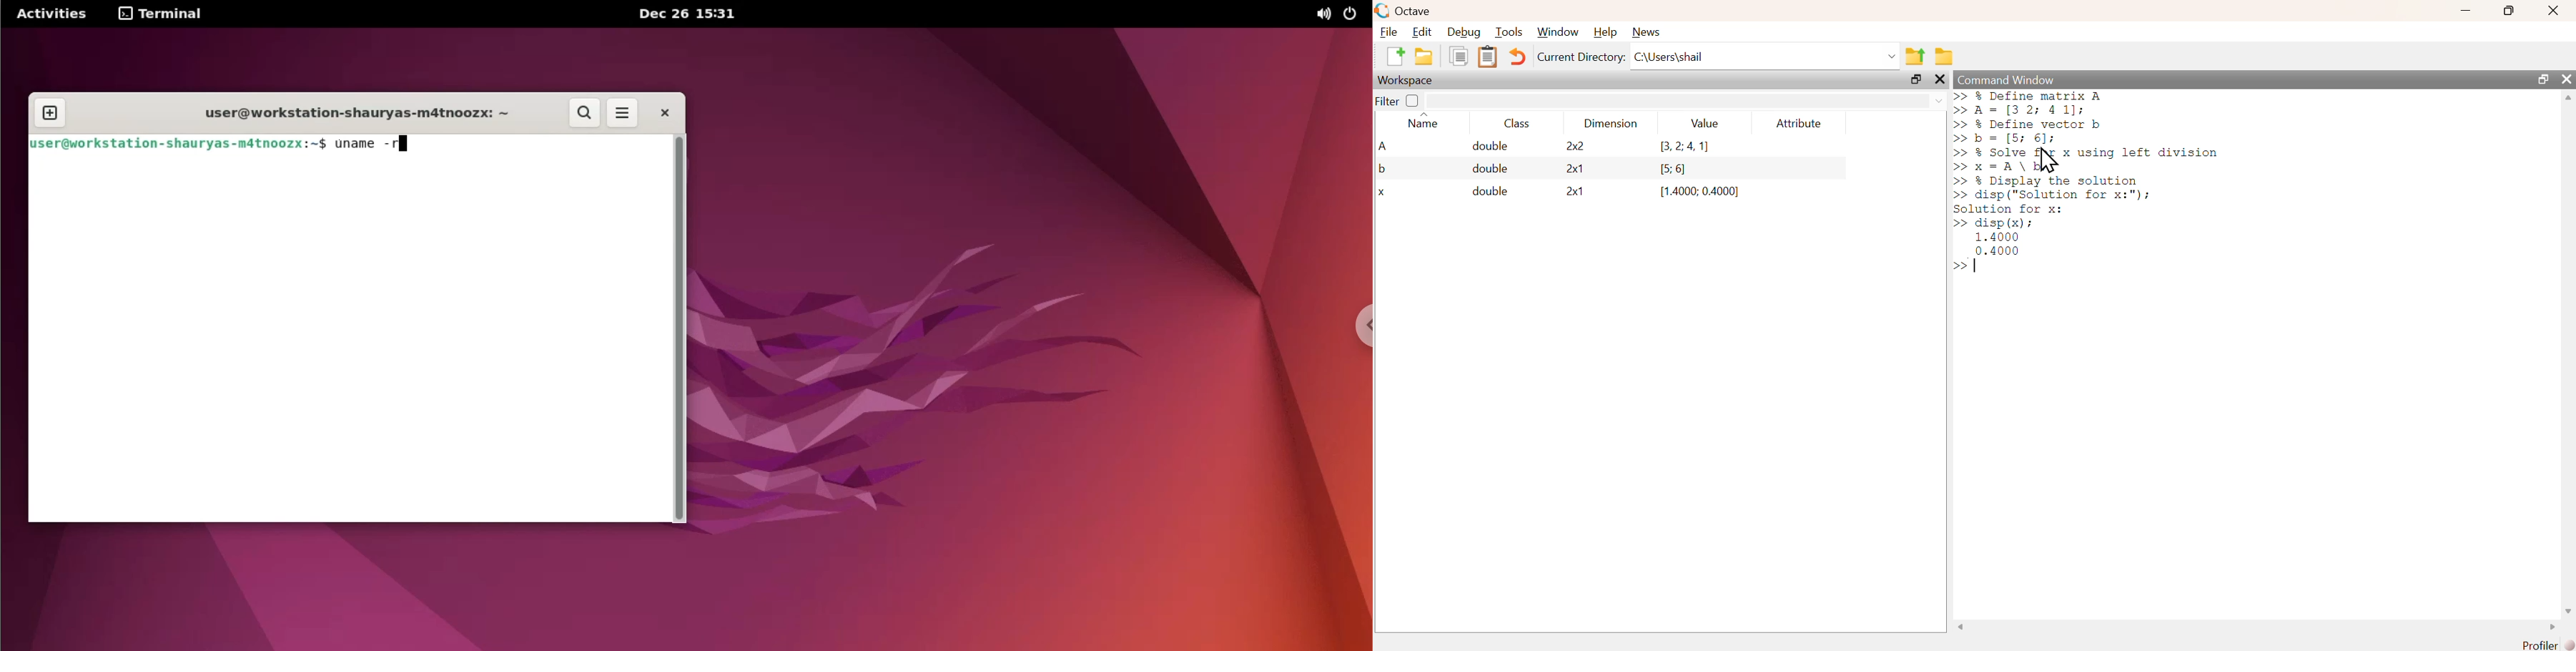  I want to click on (3,2,4,1), so click(1679, 147).